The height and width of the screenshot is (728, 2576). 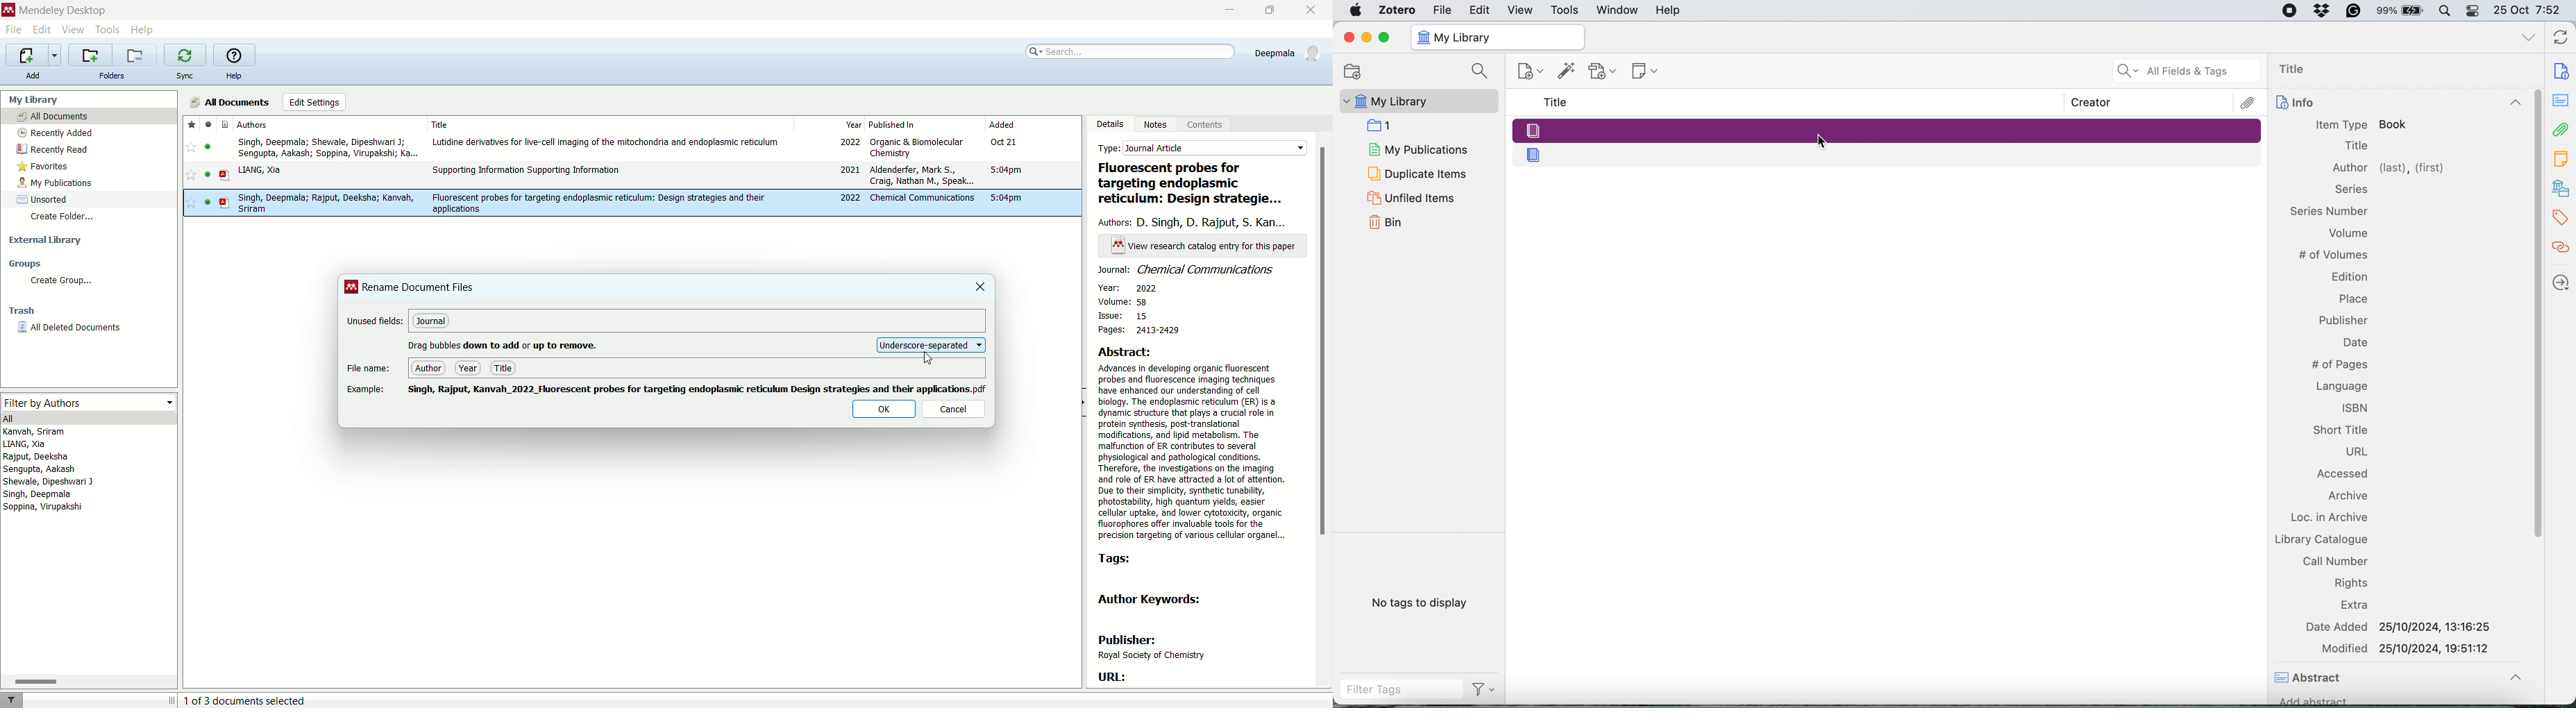 What do you see at coordinates (40, 200) in the screenshot?
I see `unsorted` at bounding box center [40, 200].